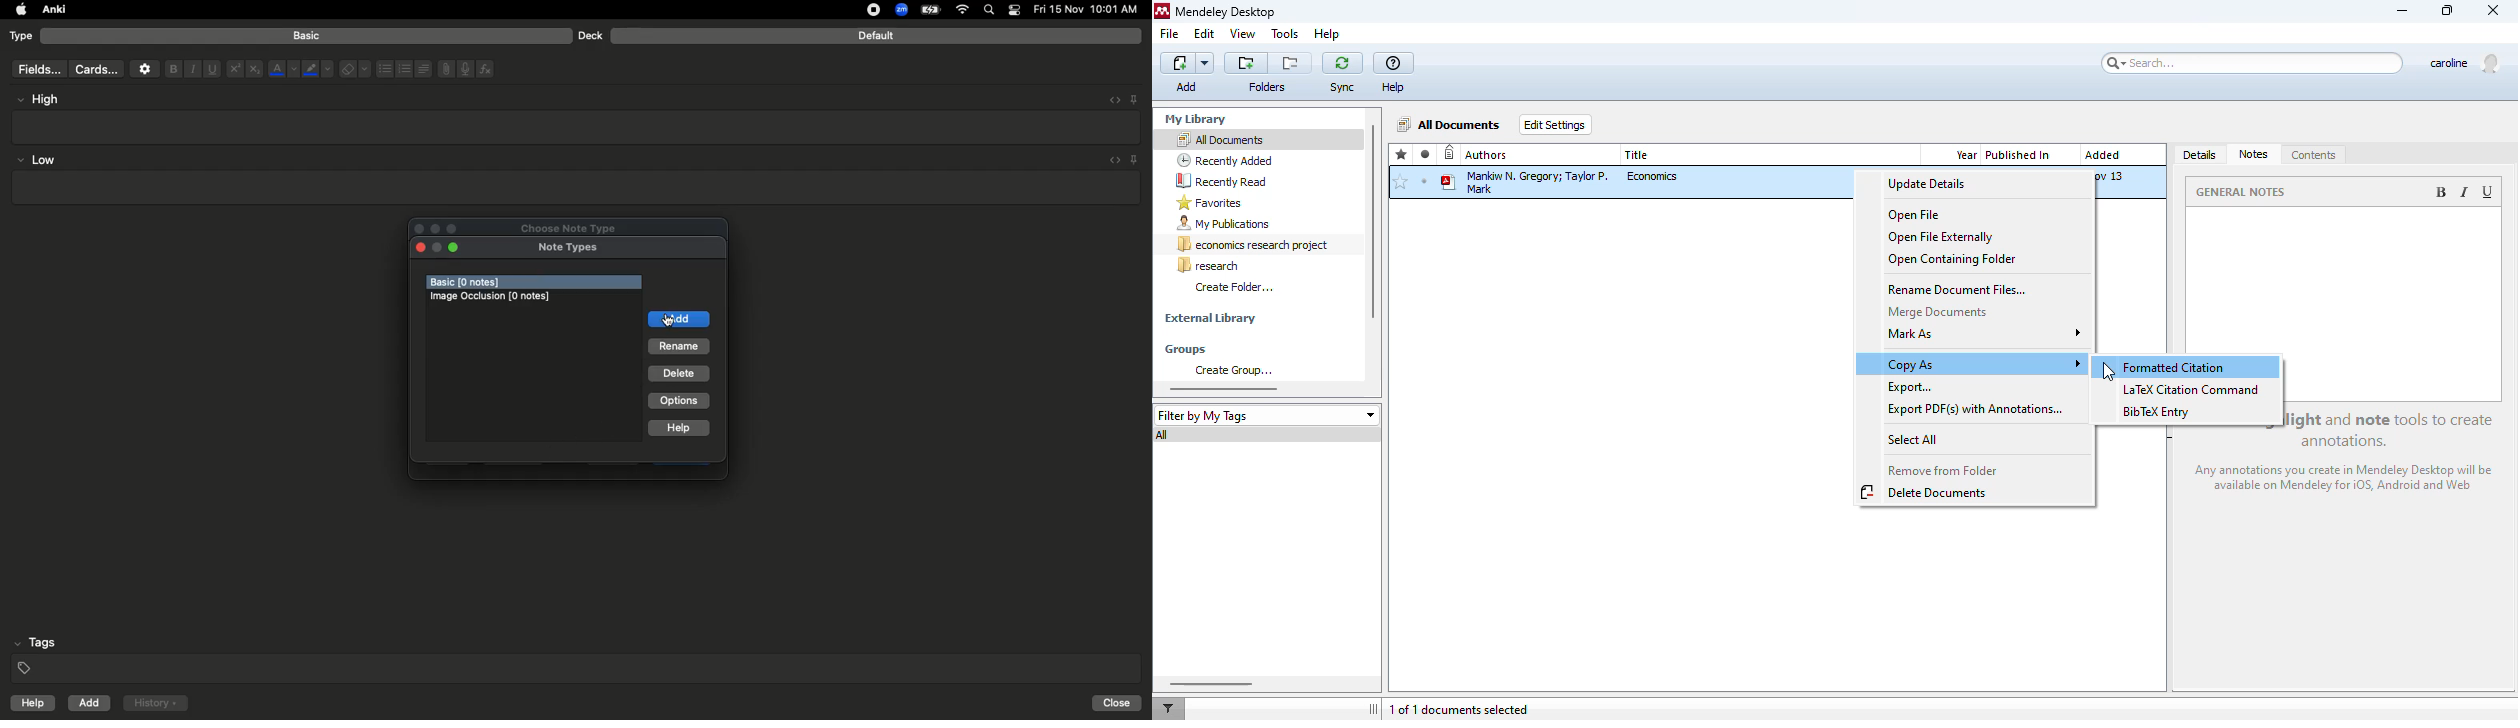 This screenshot has width=2520, height=728. Describe the element at coordinates (991, 10) in the screenshot. I see `Search` at that location.